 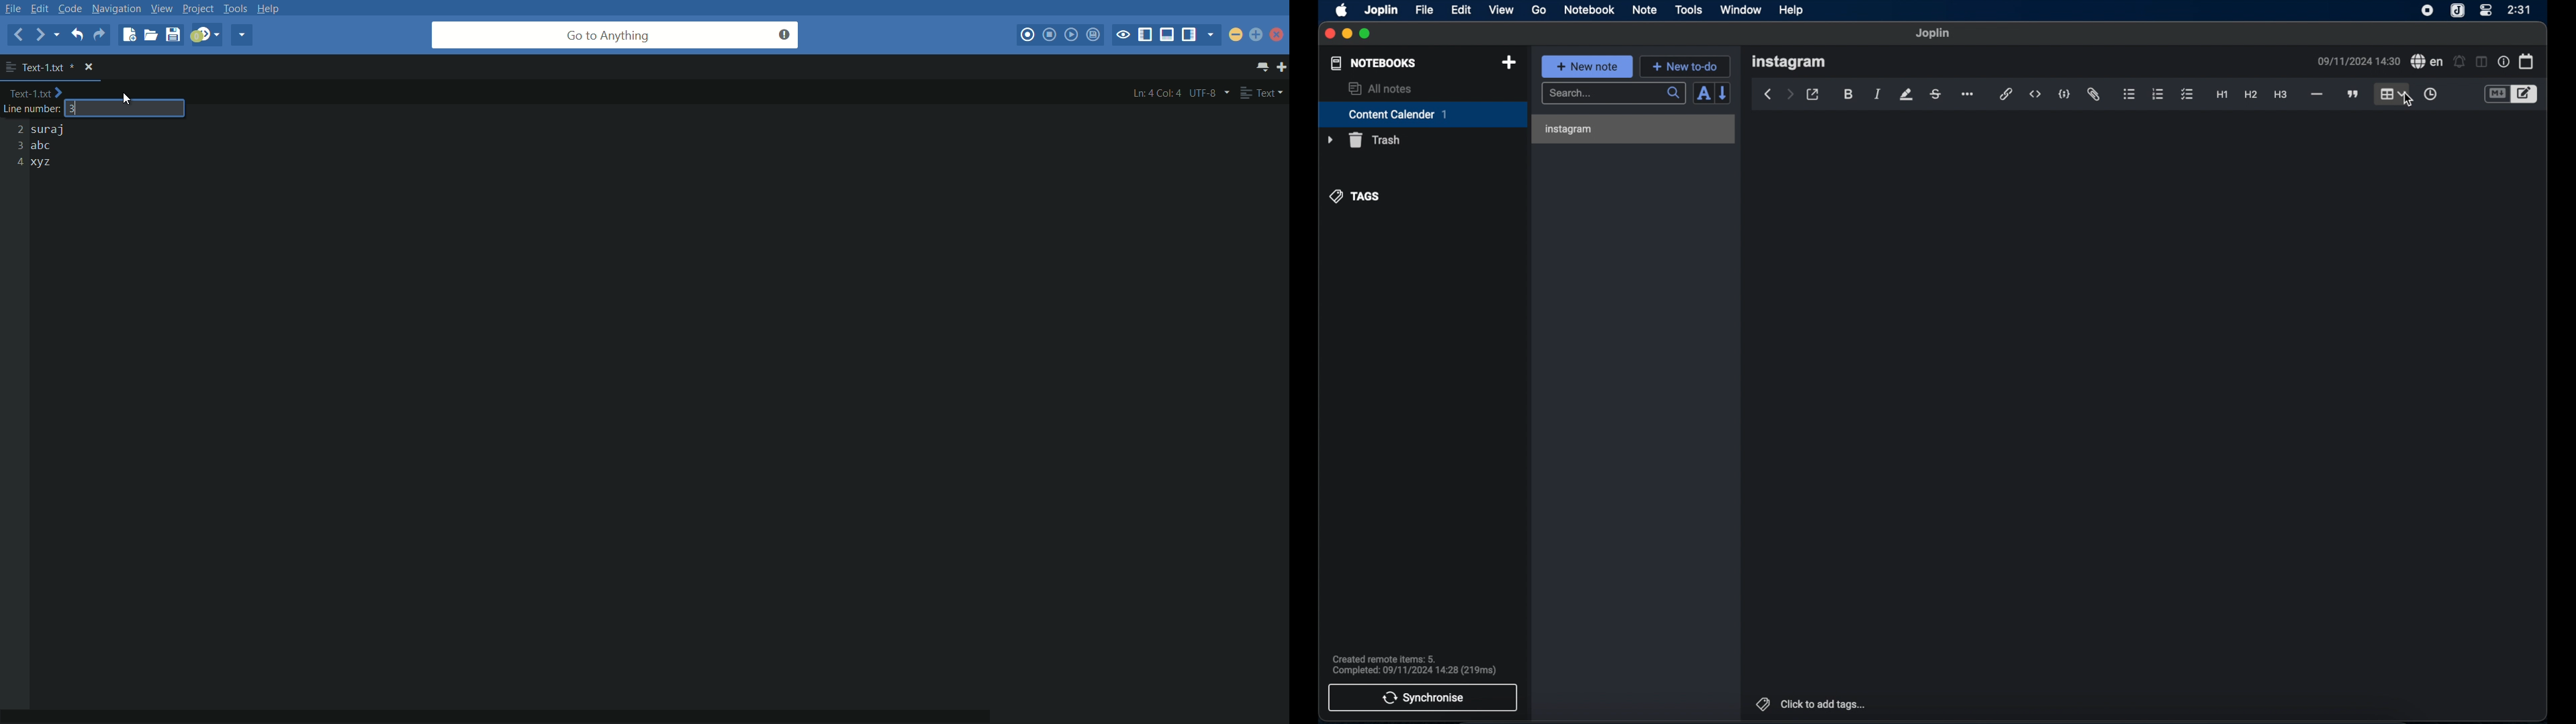 I want to click on block quote, so click(x=2352, y=94).